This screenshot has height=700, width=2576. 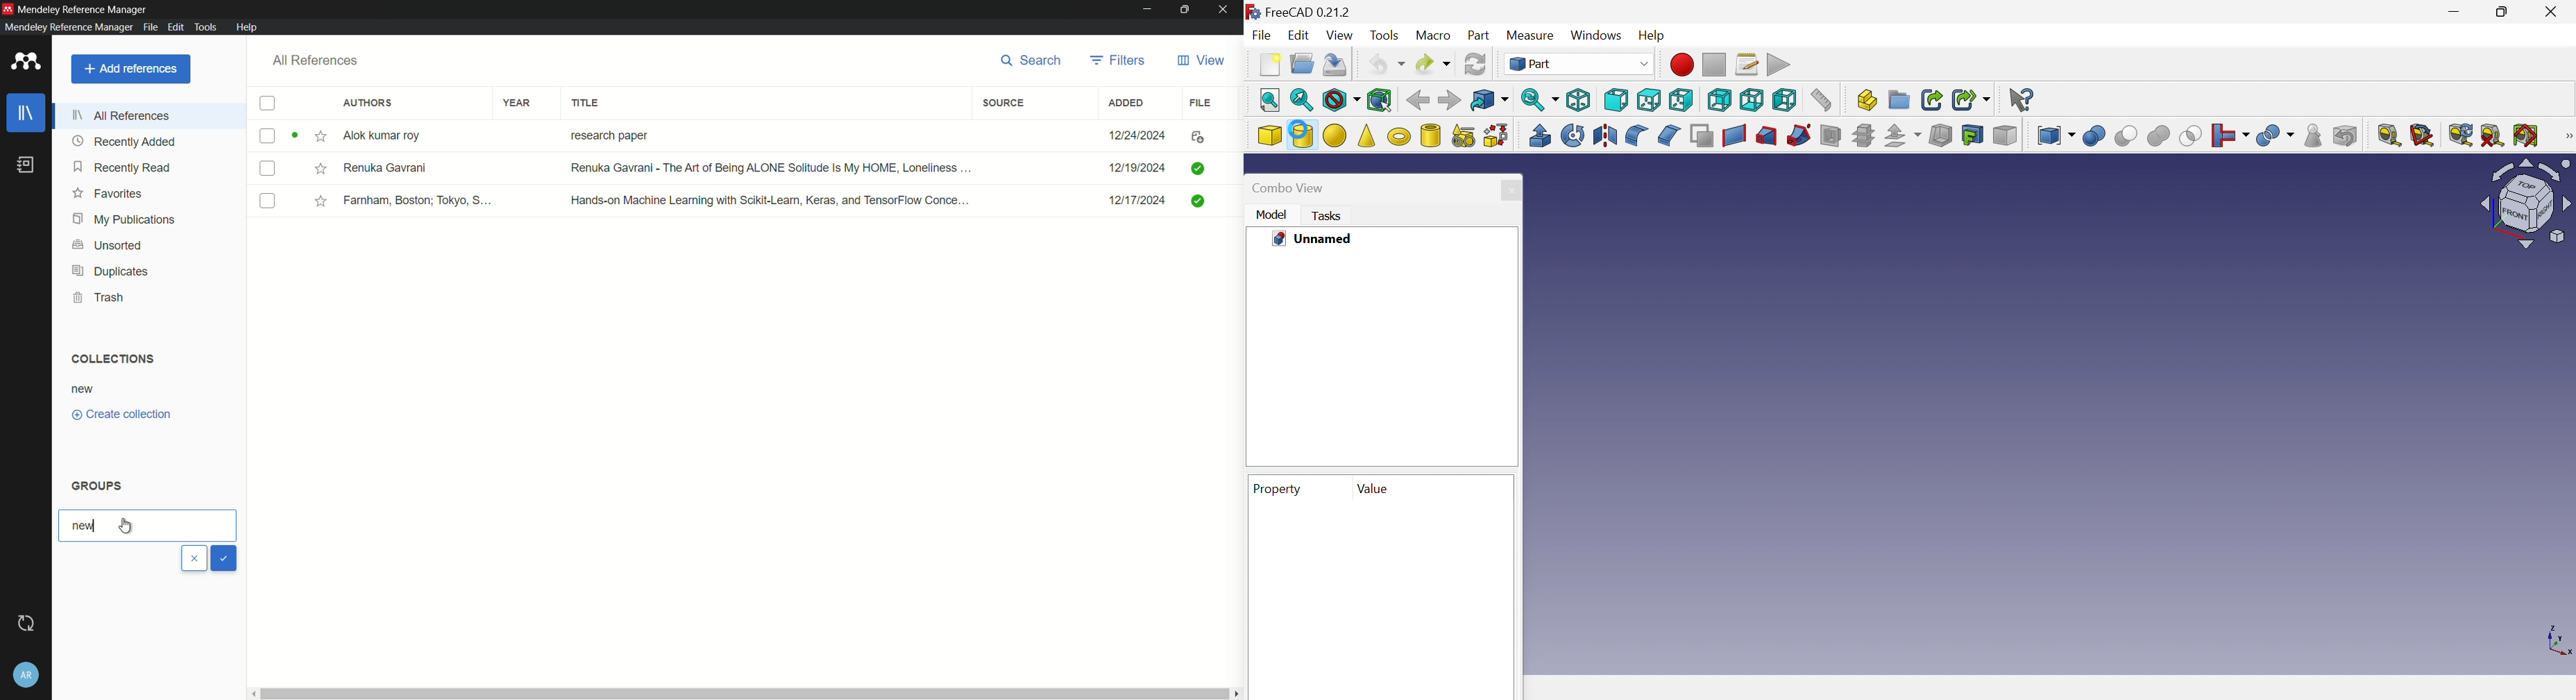 I want to click on Checked, so click(x=1200, y=200).